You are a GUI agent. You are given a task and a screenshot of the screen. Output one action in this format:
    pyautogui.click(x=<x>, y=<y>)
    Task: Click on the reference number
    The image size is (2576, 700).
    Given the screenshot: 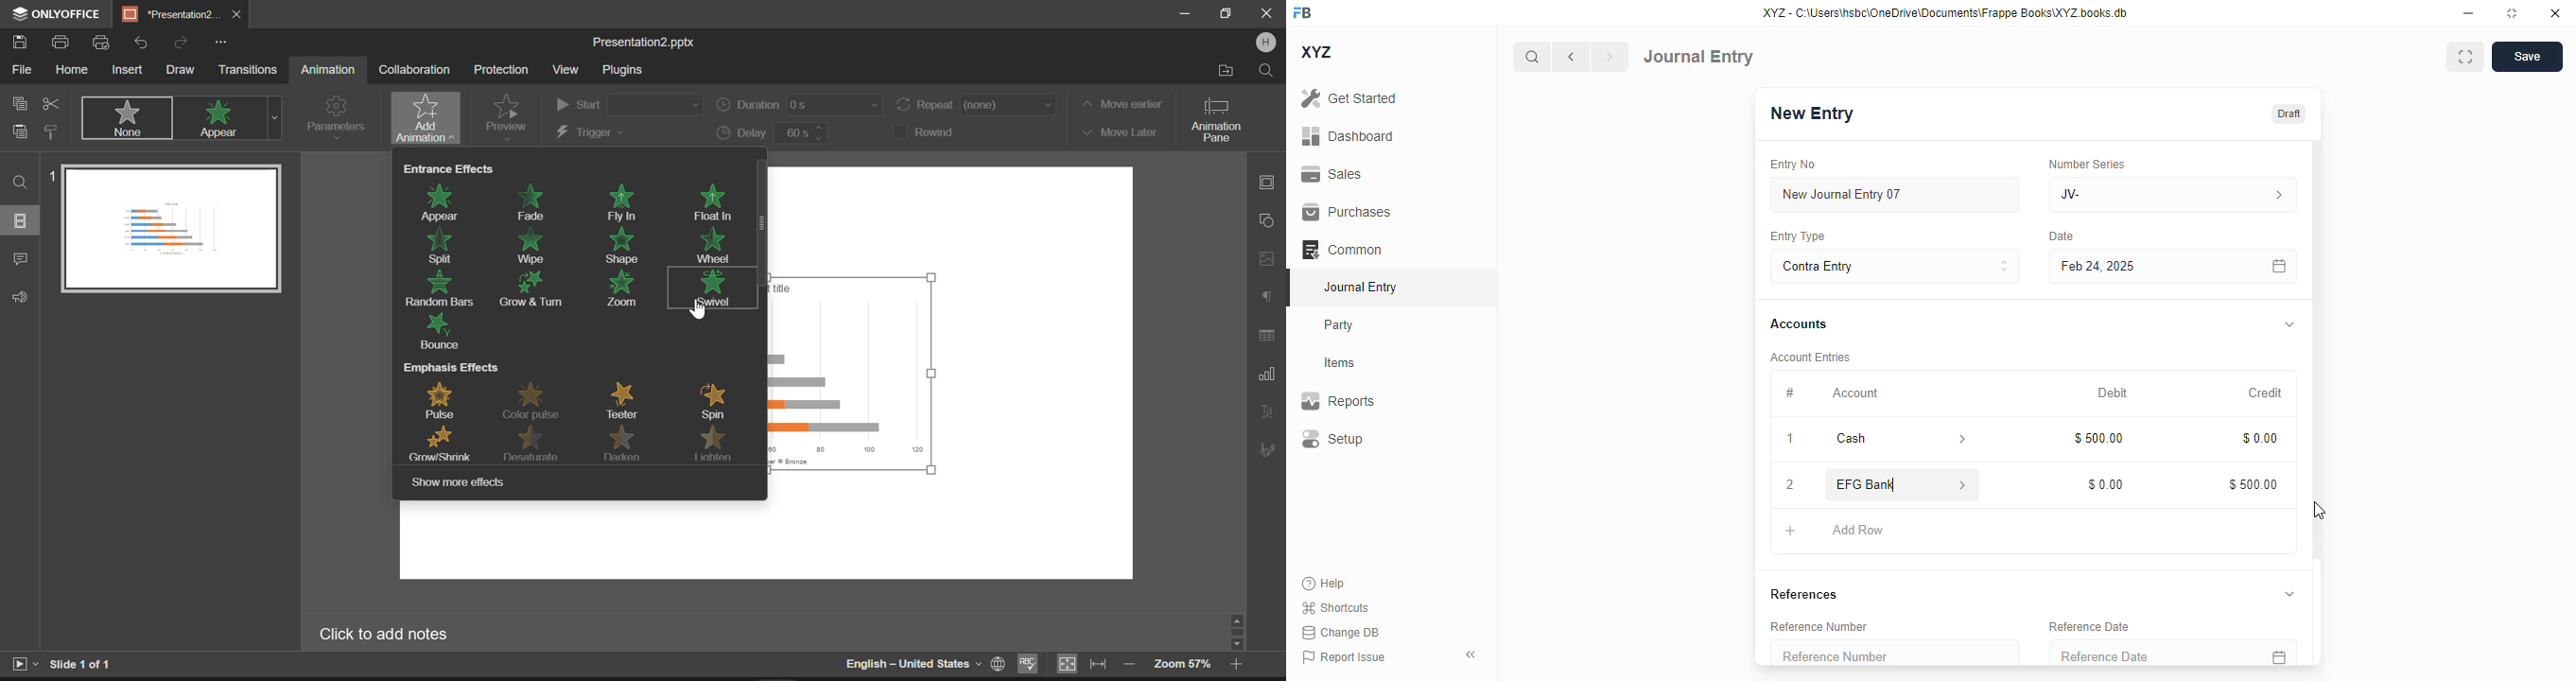 What is the action you would take?
    pyautogui.click(x=1896, y=653)
    